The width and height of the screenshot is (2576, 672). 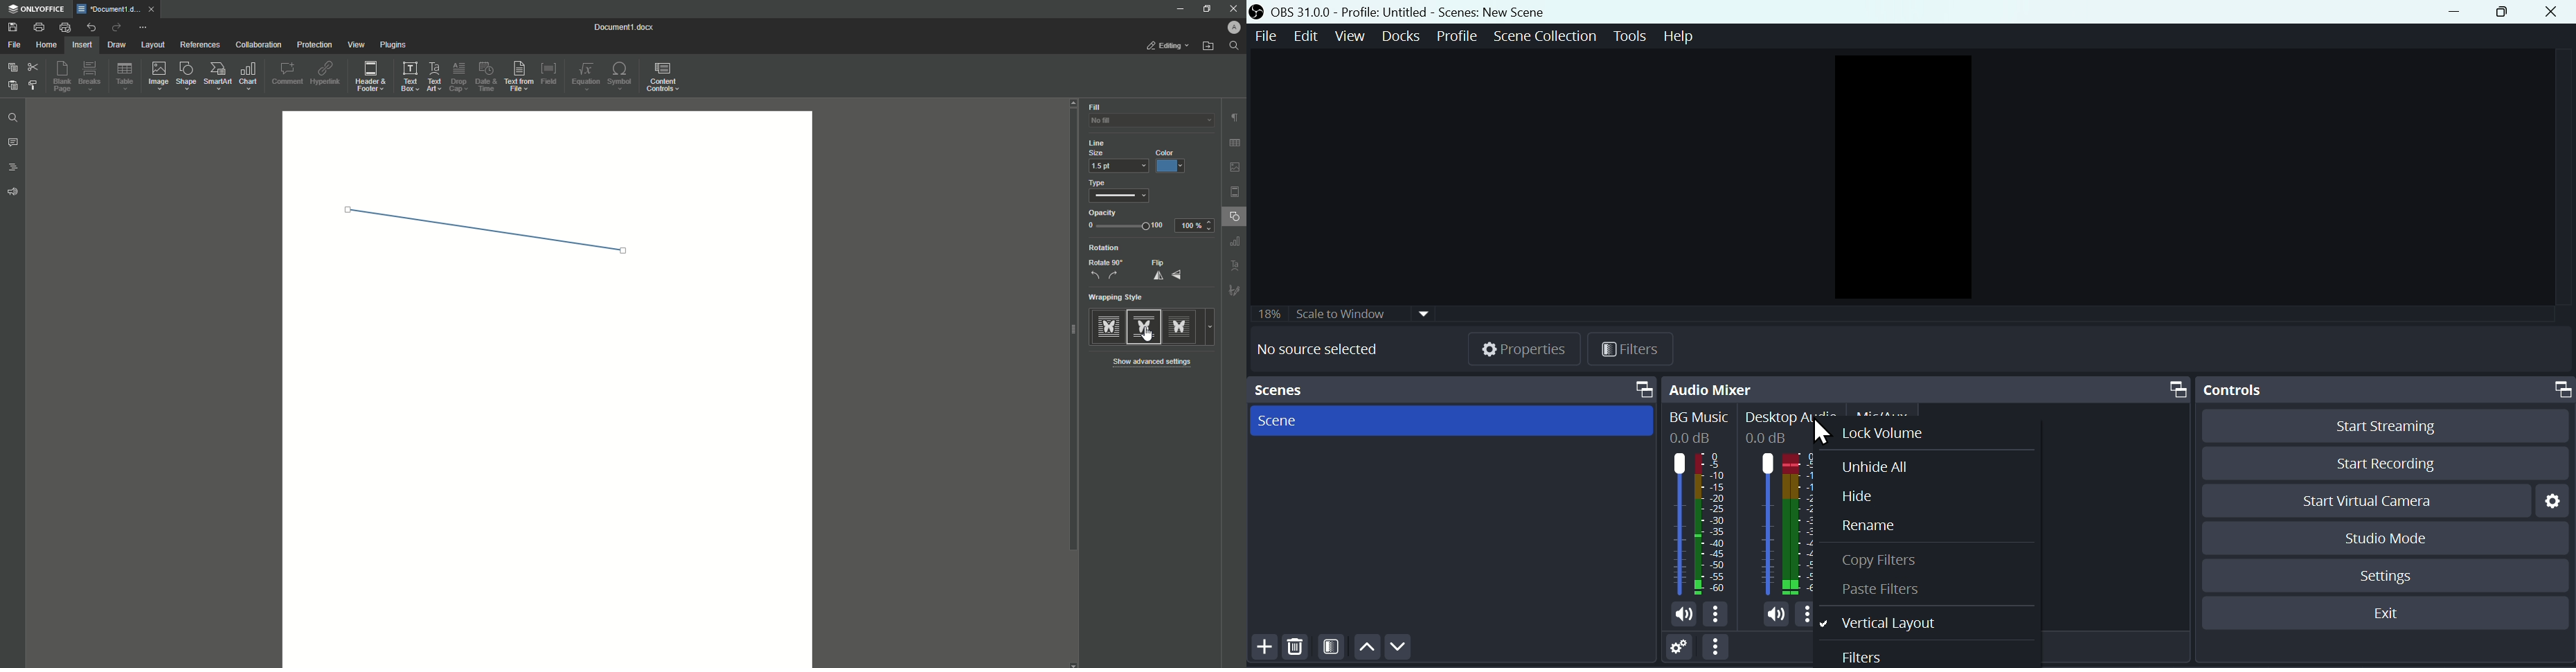 I want to click on Unhide all, so click(x=1873, y=466).